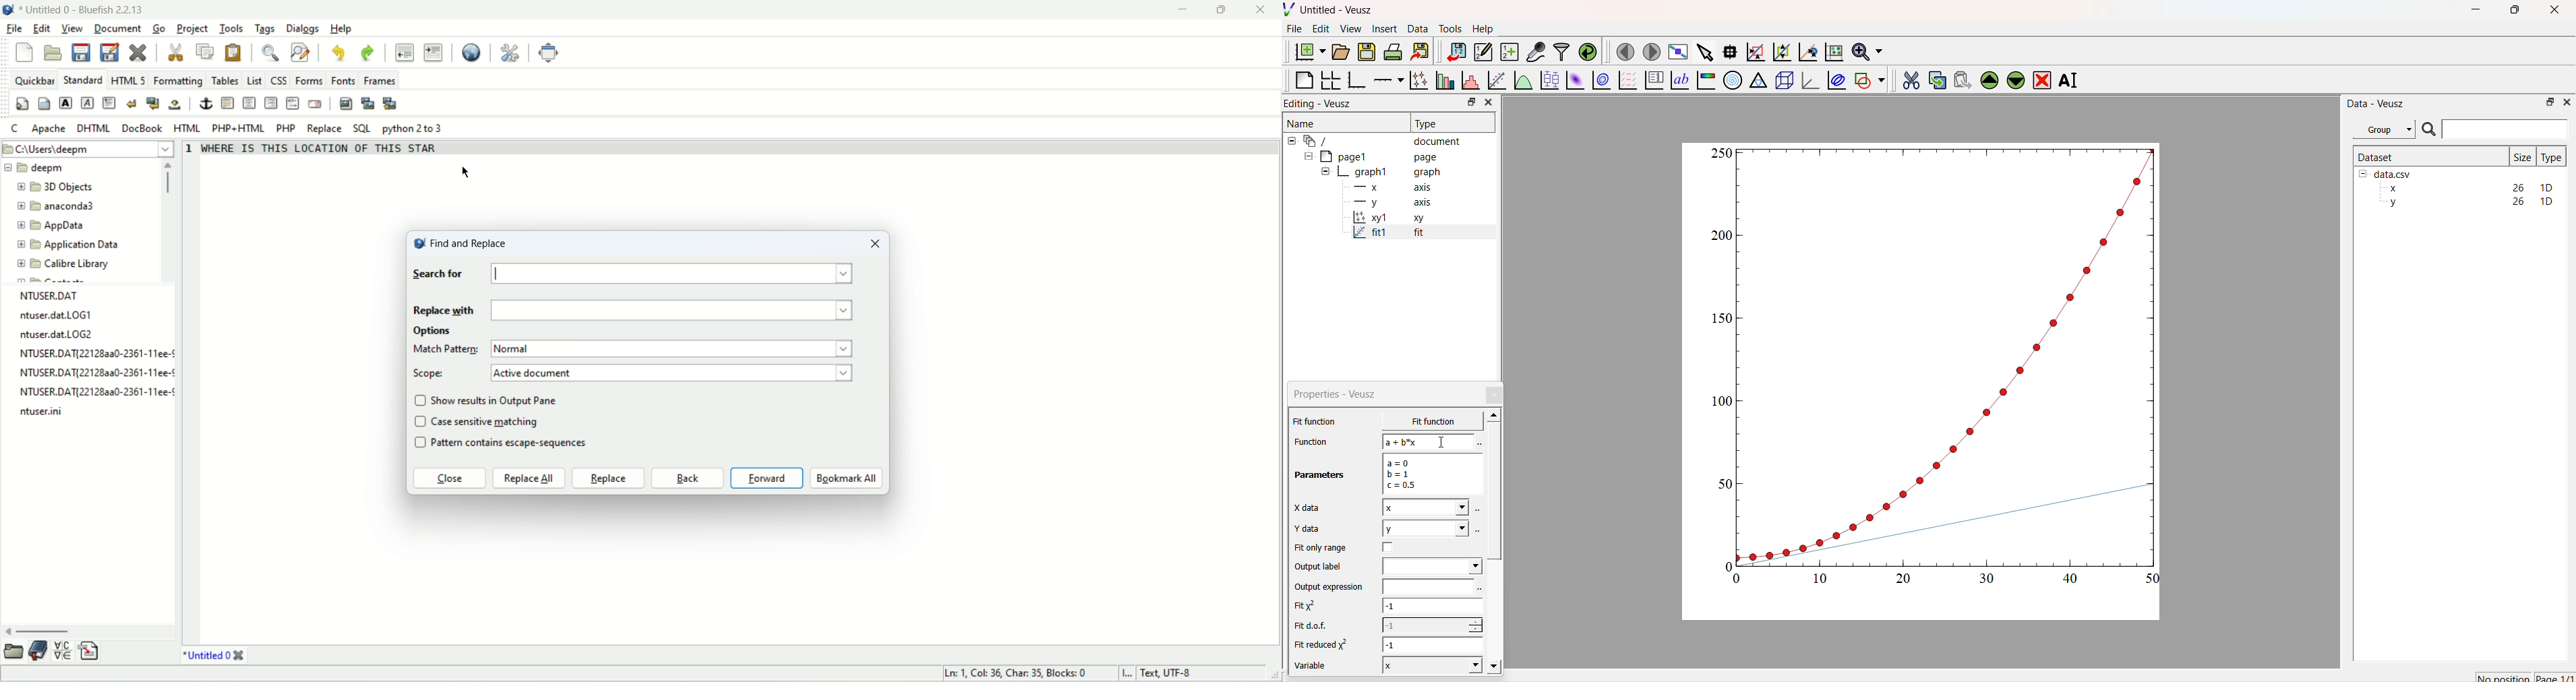 This screenshot has width=2576, height=700. What do you see at coordinates (1586, 51) in the screenshot?
I see `Reload linked dataset` at bounding box center [1586, 51].